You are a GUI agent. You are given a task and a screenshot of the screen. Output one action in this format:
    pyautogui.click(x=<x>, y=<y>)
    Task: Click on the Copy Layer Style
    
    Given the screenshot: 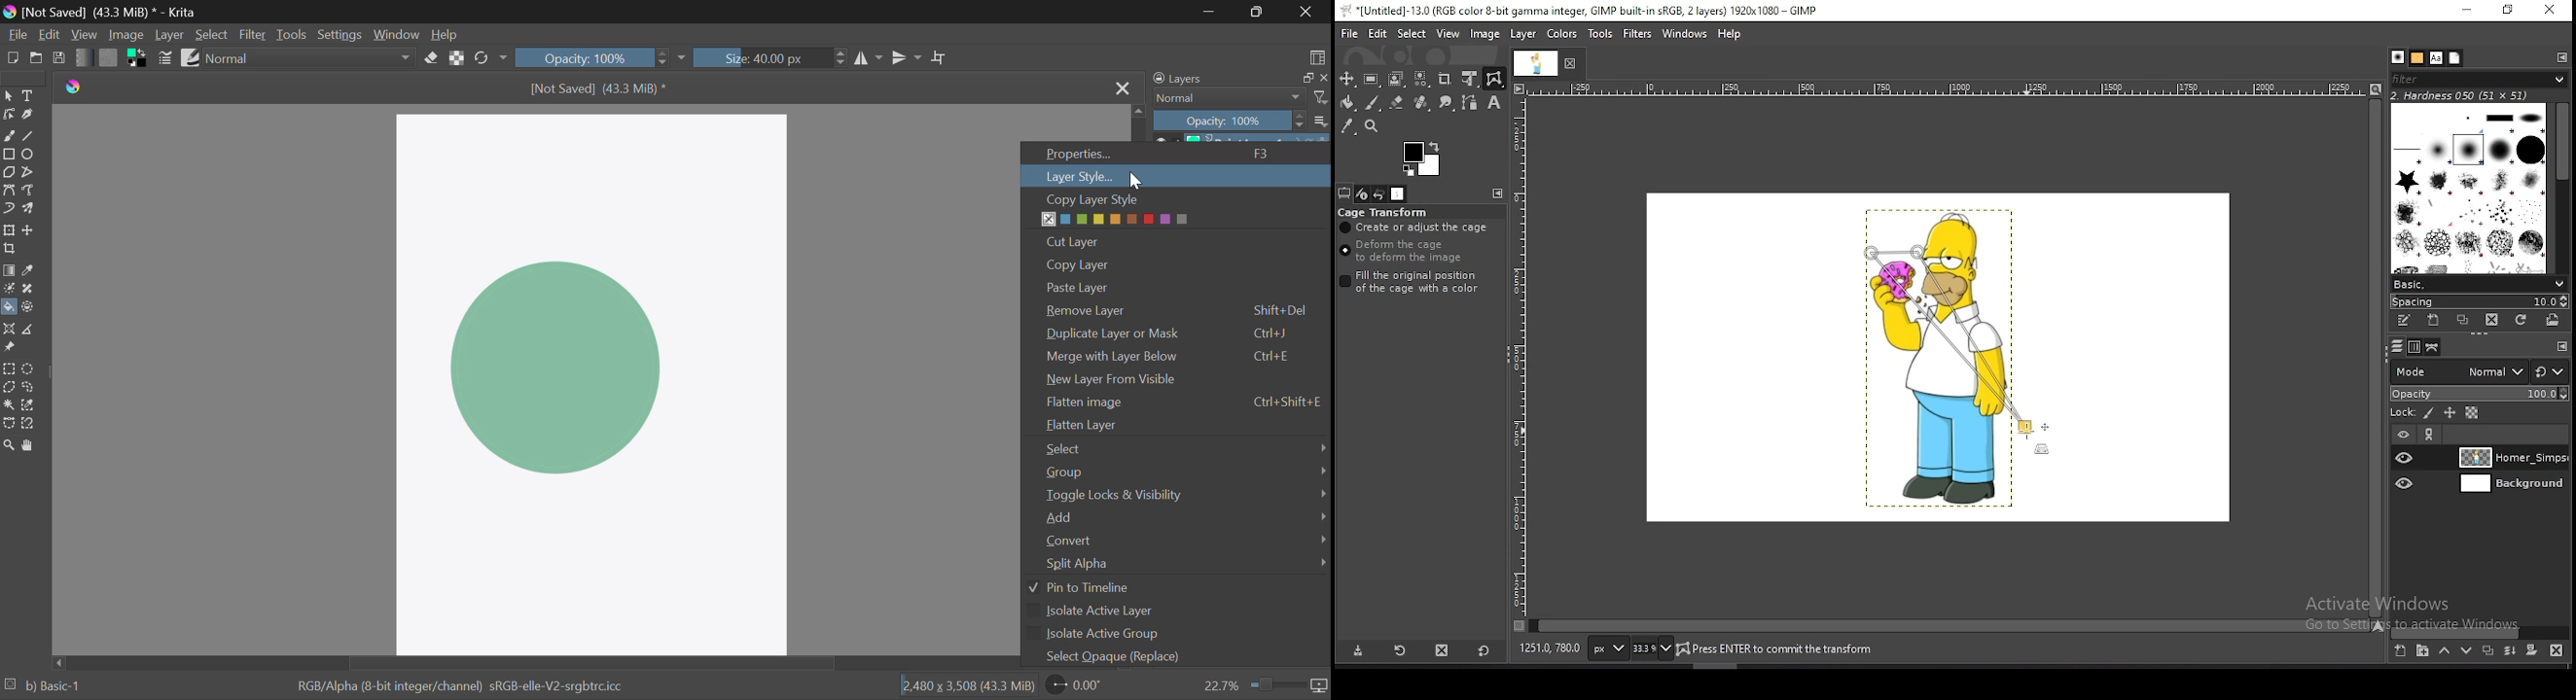 What is the action you would take?
    pyautogui.click(x=1177, y=200)
    